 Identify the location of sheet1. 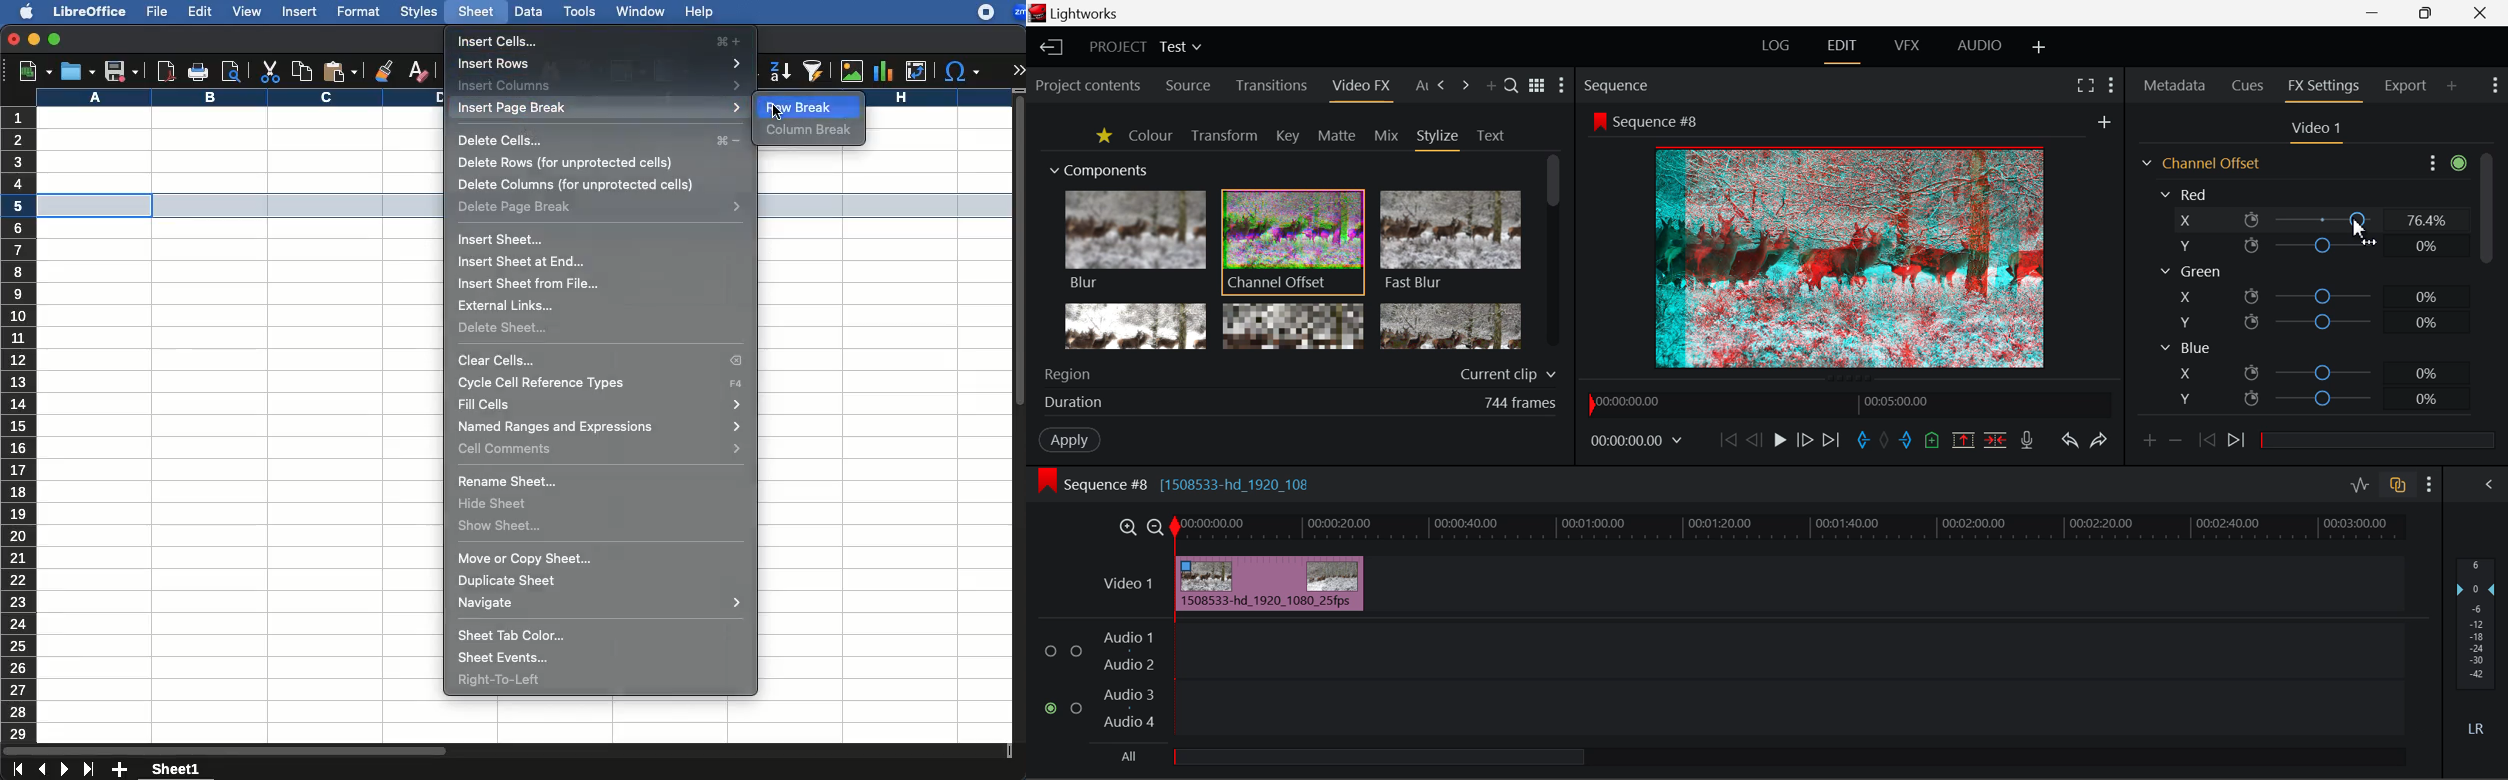
(175, 771).